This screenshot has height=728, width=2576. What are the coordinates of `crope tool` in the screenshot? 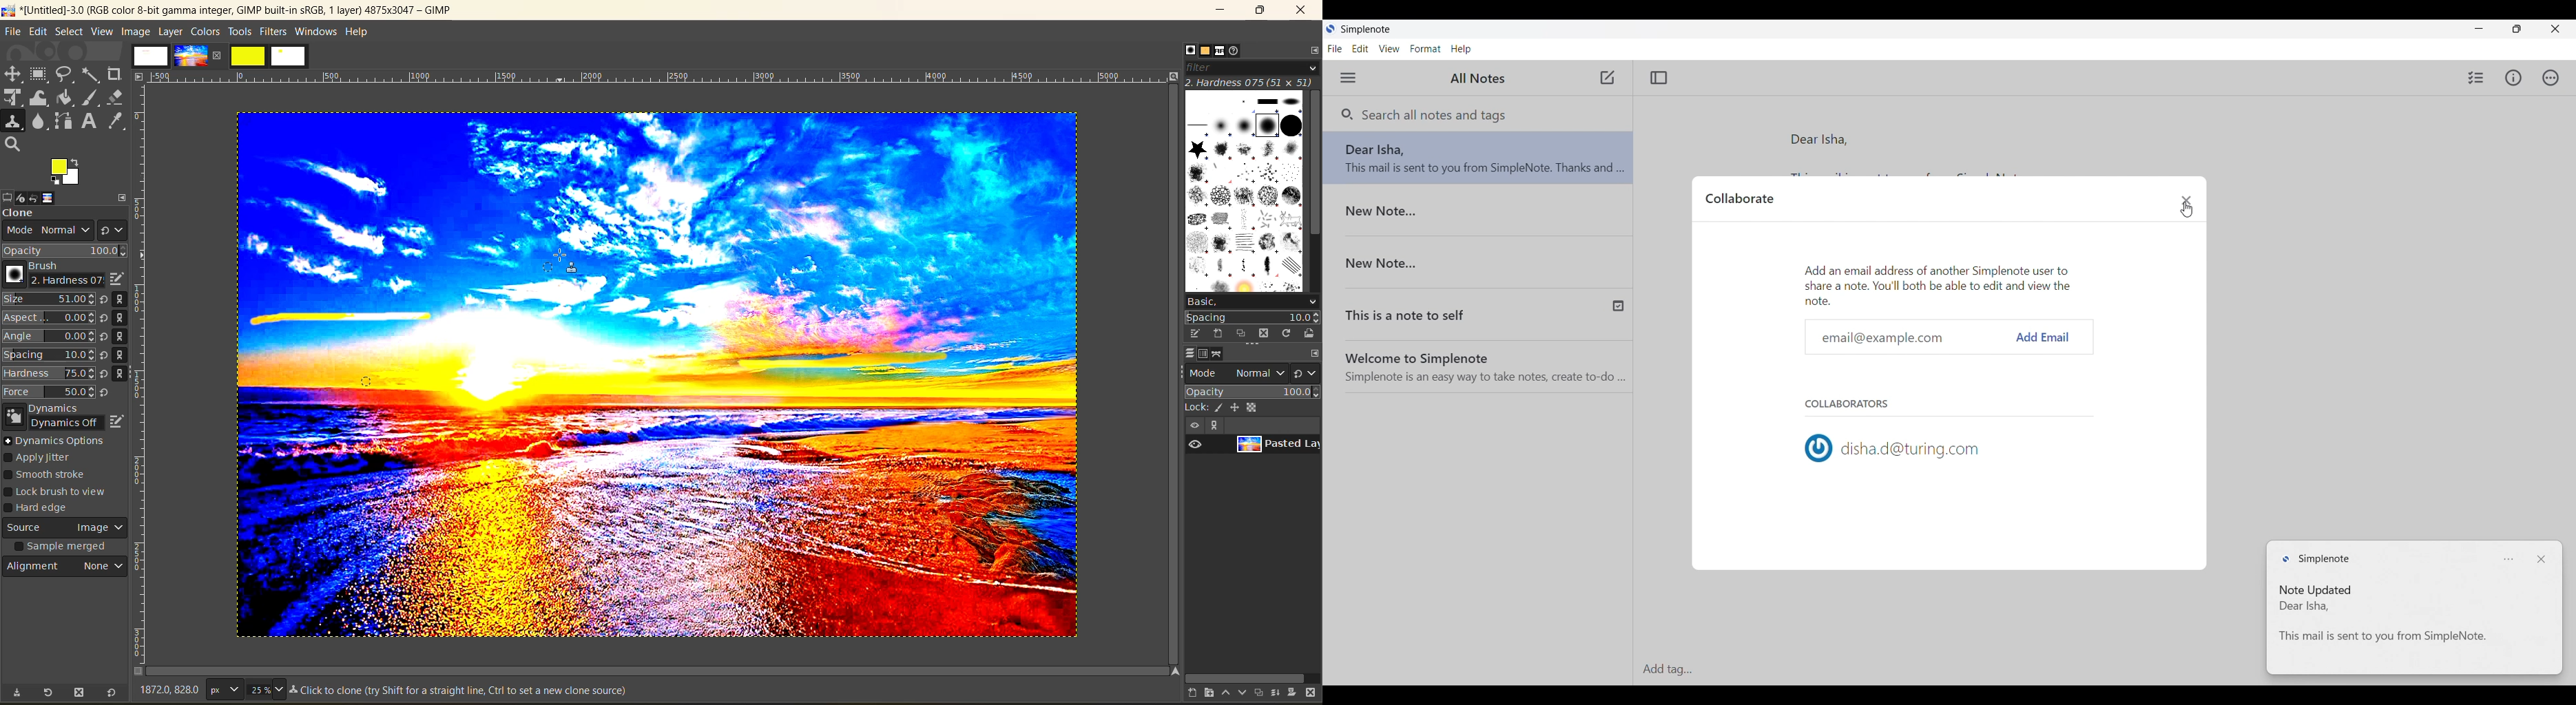 It's located at (114, 72).